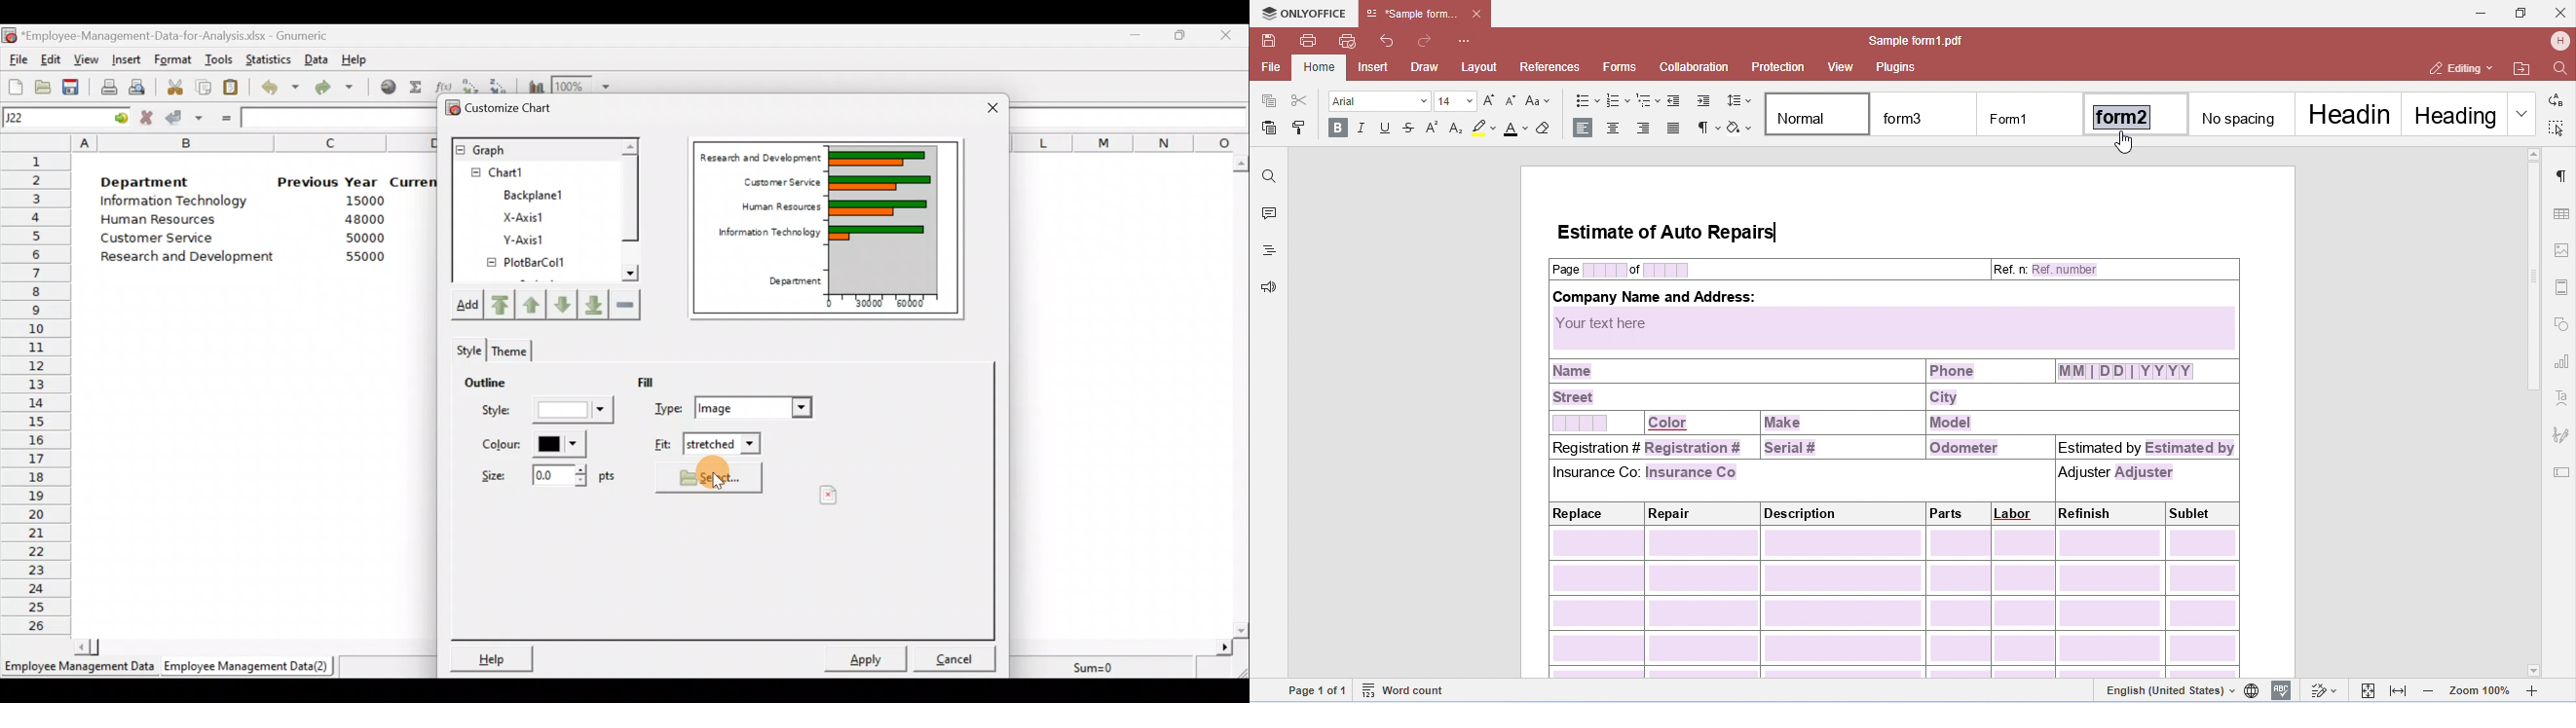  Describe the element at coordinates (467, 349) in the screenshot. I see `Style` at that location.